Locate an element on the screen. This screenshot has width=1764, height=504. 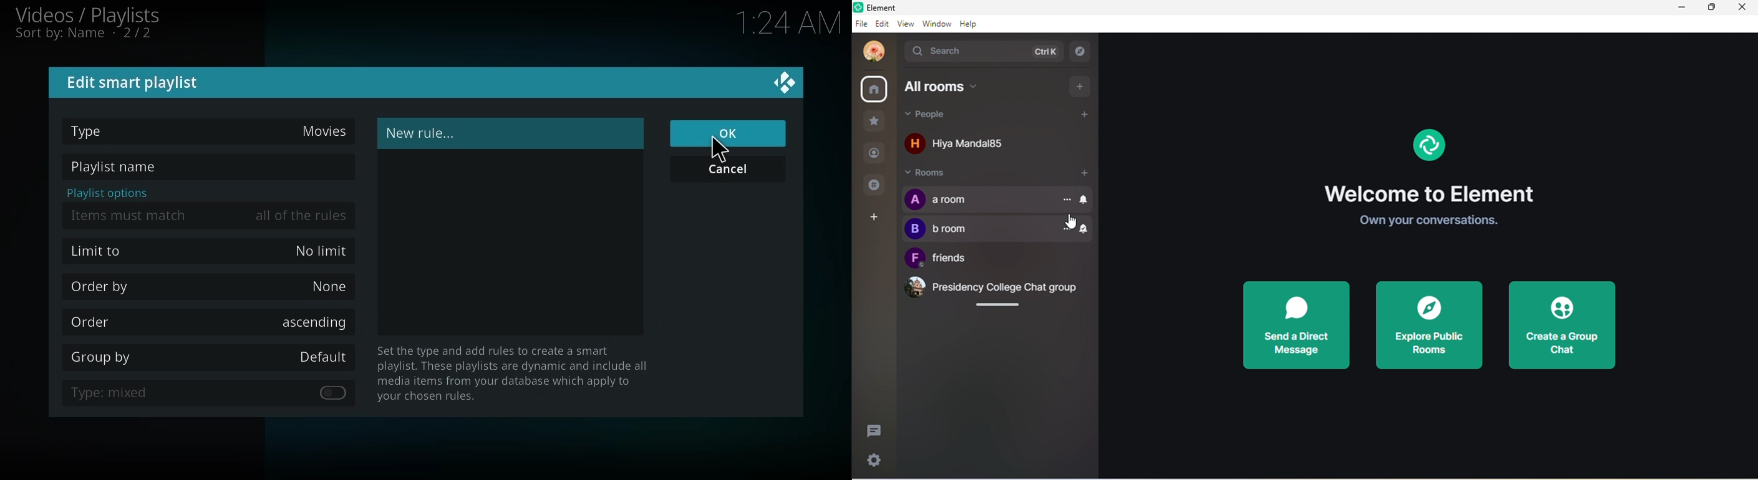
time is located at coordinates (792, 20).